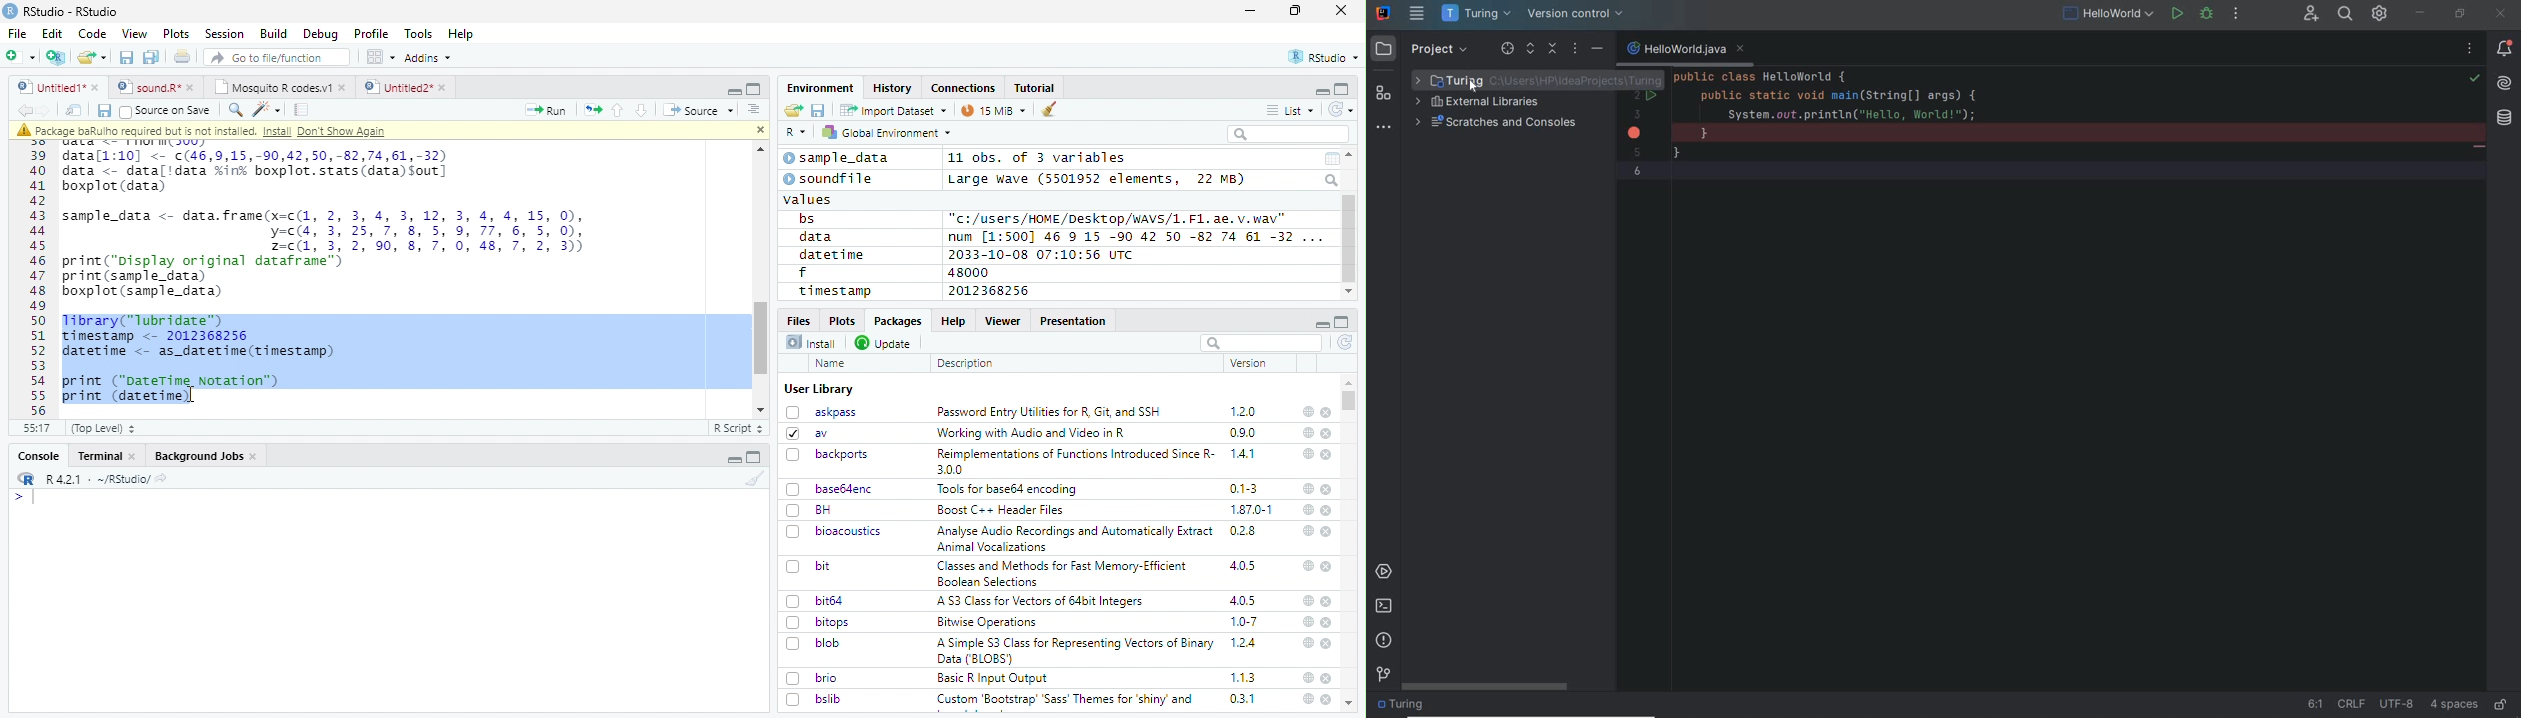  I want to click on 1.1.3, so click(1243, 677).